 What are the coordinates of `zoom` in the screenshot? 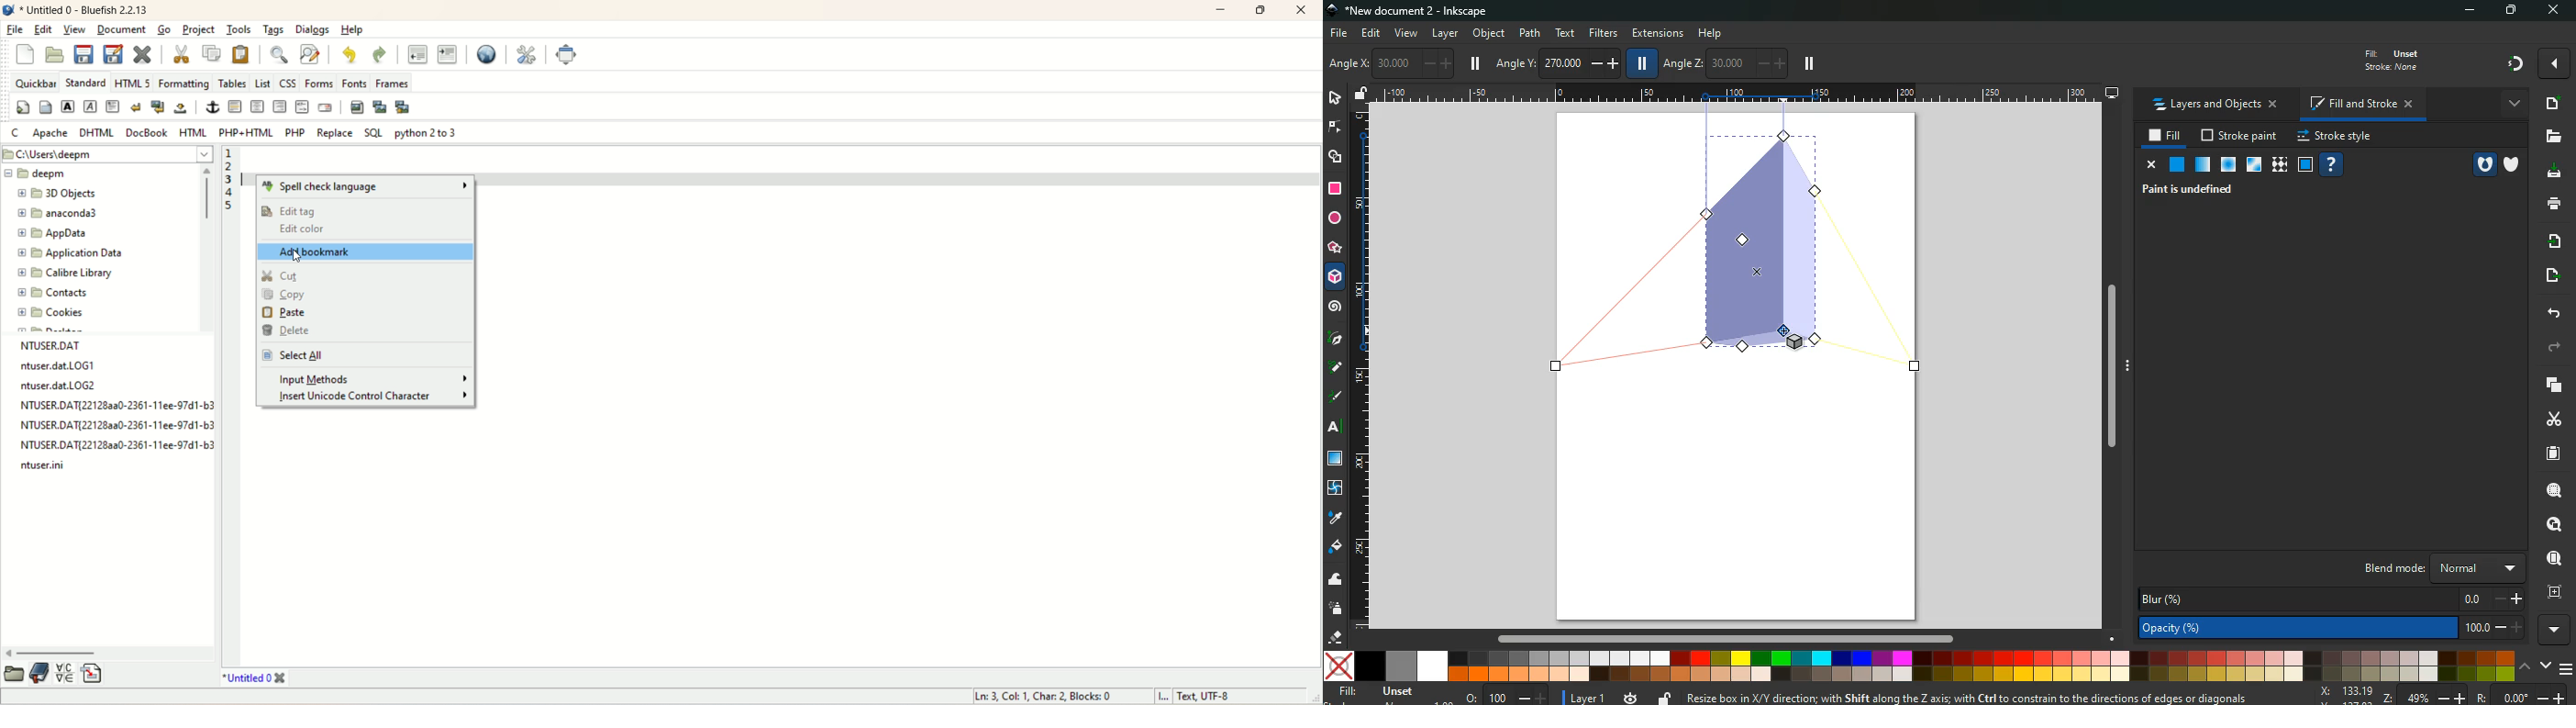 It's located at (2443, 696).